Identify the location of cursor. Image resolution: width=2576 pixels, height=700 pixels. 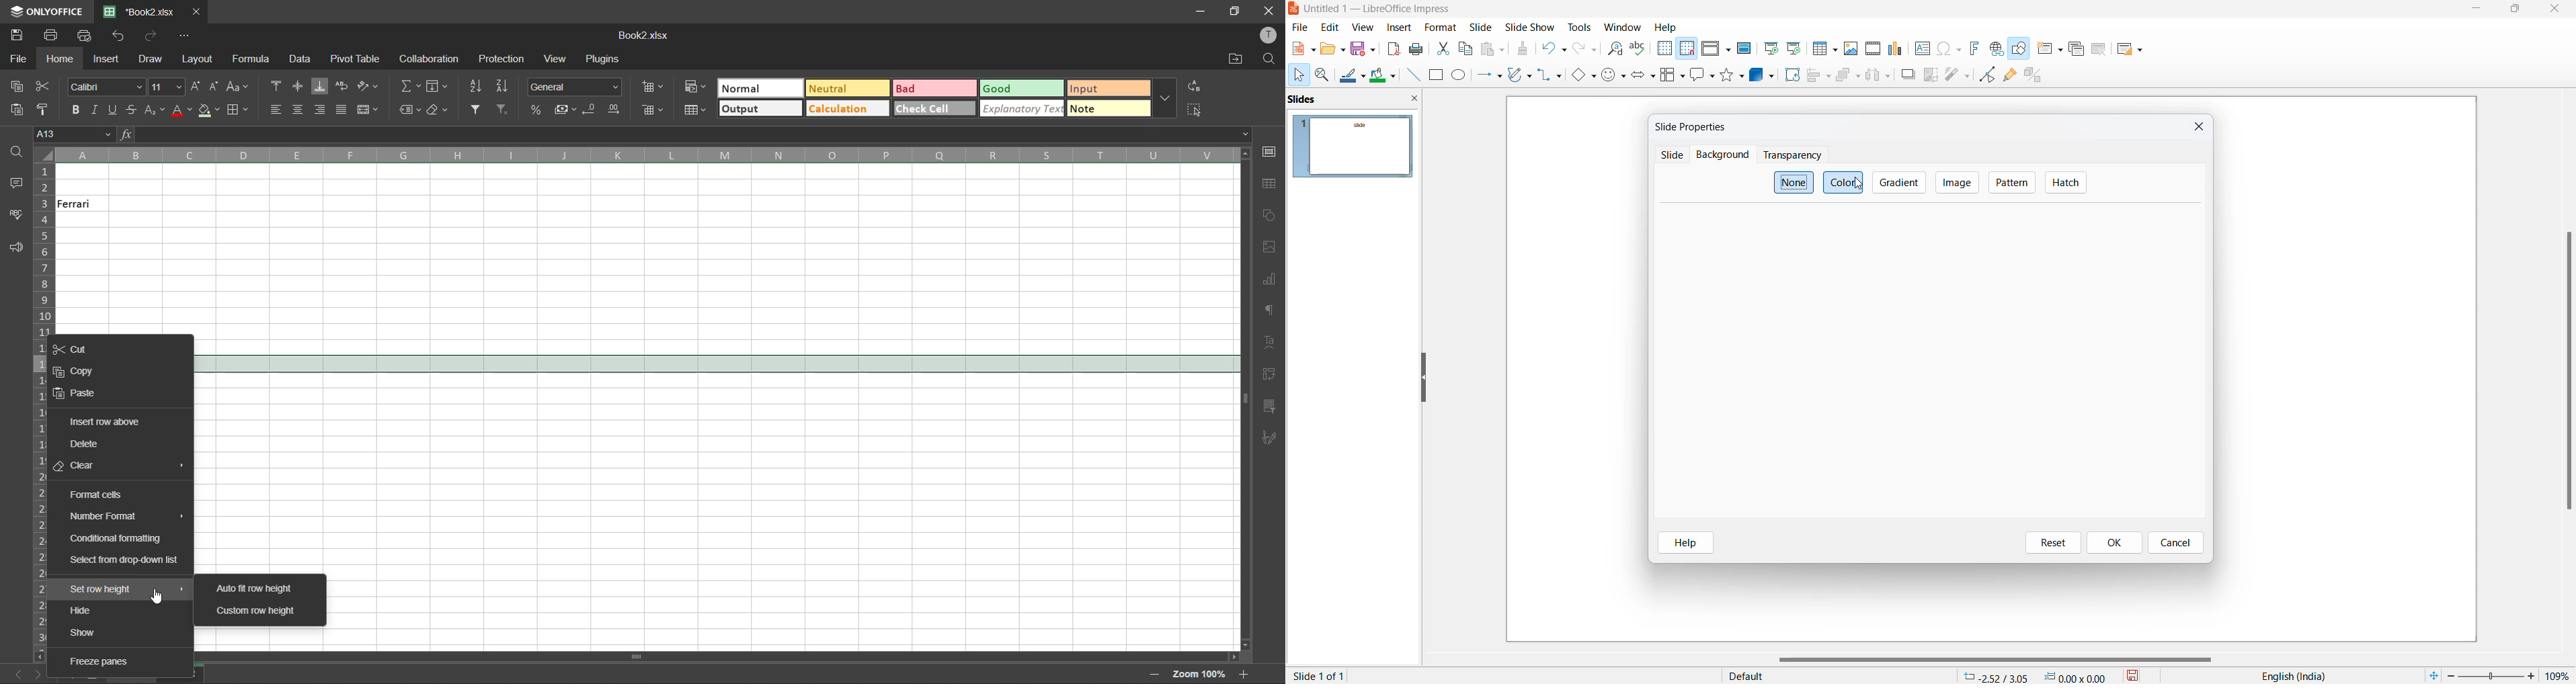
(1860, 186).